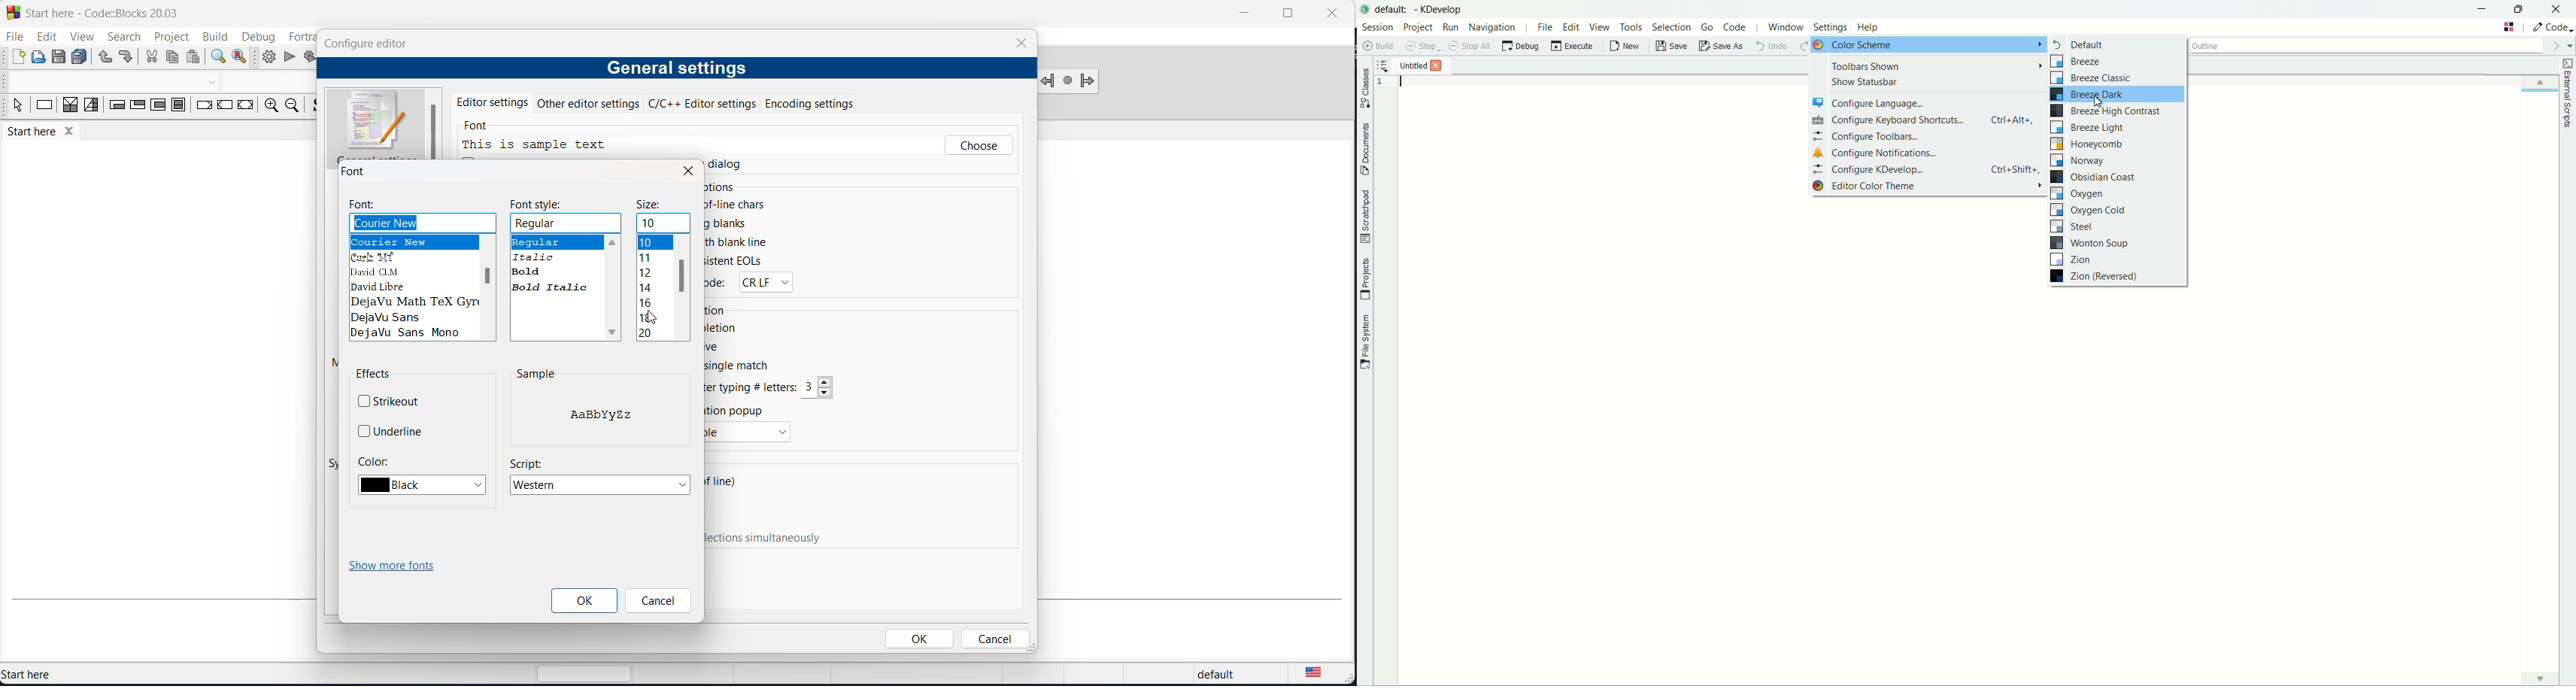 This screenshot has height=700, width=2576. Describe the element at coordinates (157, 107) in the screenshot. I see `counting loop` at that location.